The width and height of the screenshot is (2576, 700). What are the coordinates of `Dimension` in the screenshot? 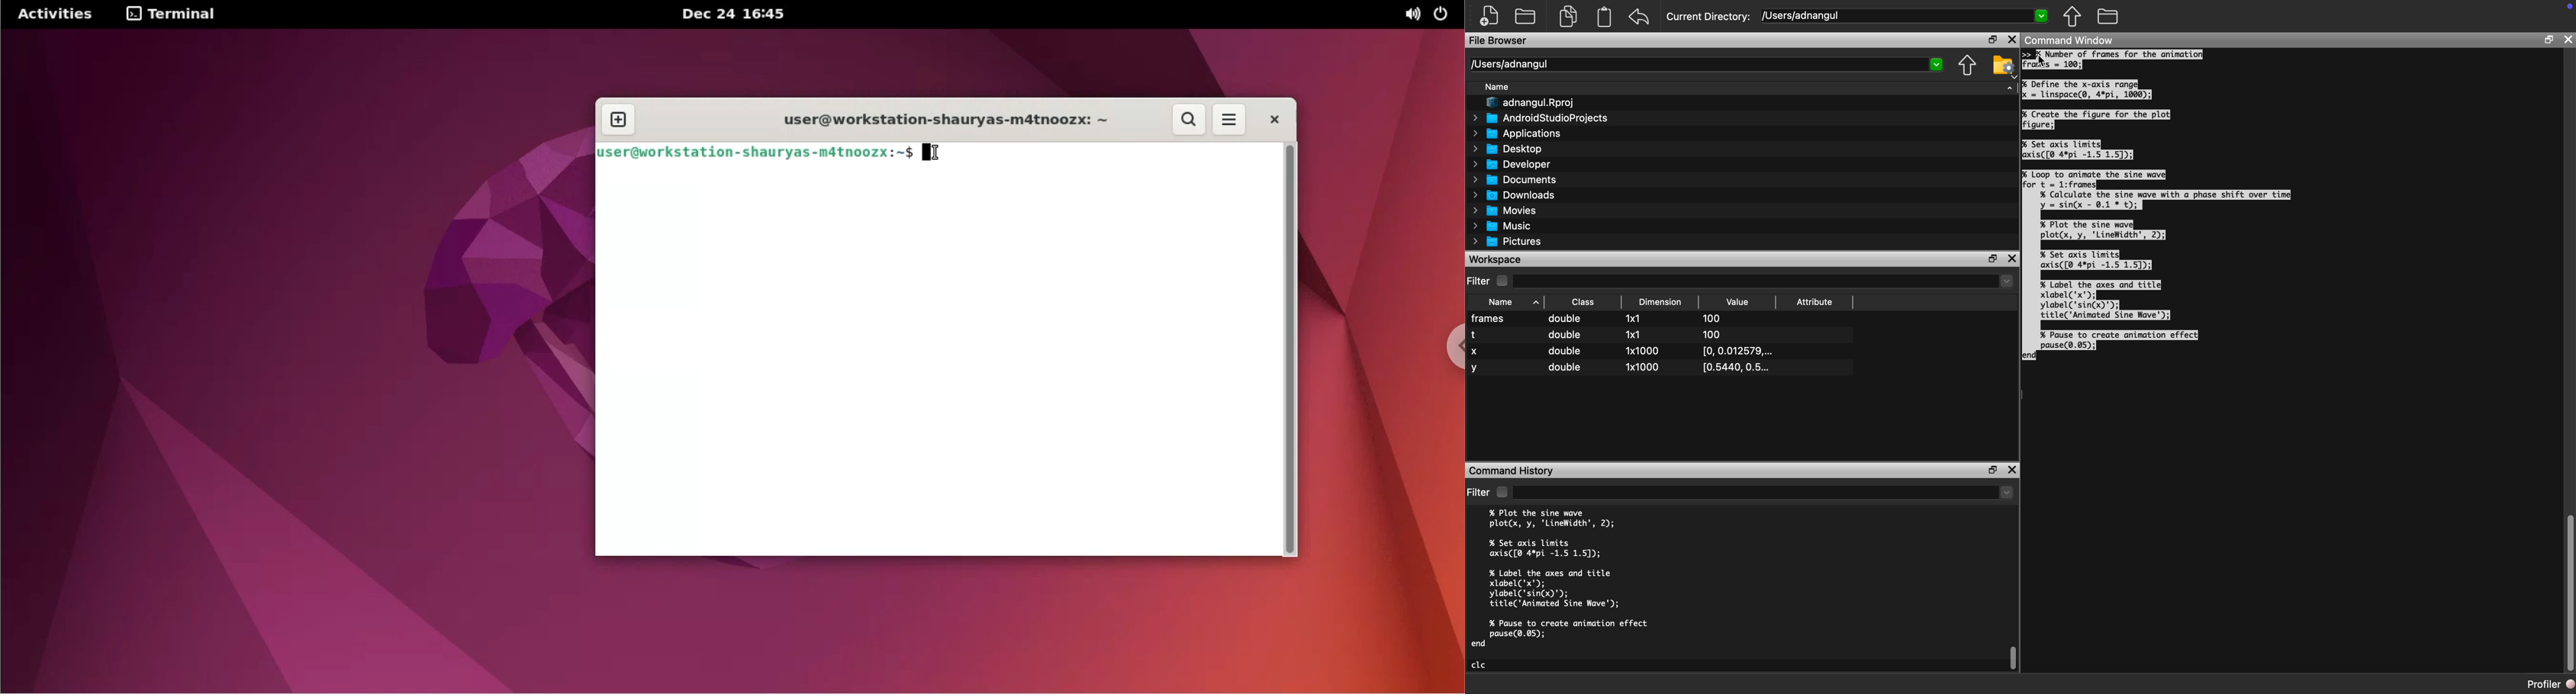 It's located at (1660, 302).